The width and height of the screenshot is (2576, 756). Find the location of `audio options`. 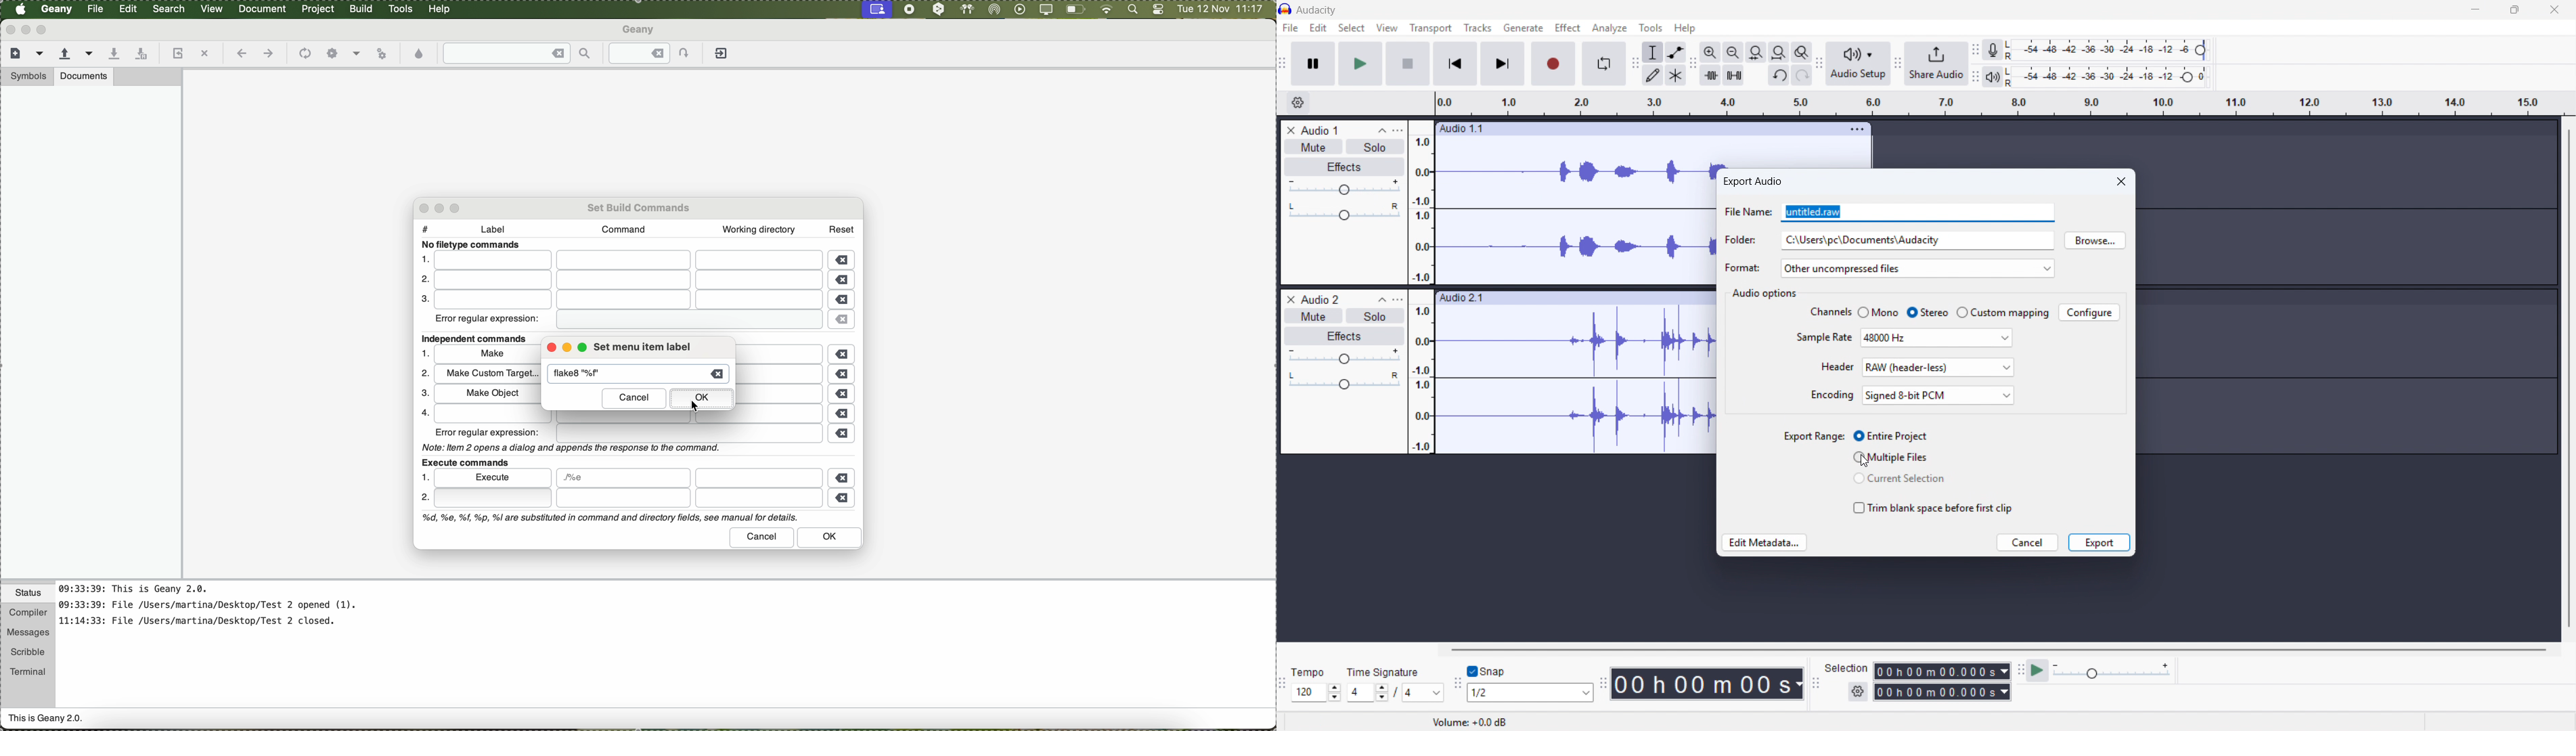

audio options is located at coordinates (1765, 294).